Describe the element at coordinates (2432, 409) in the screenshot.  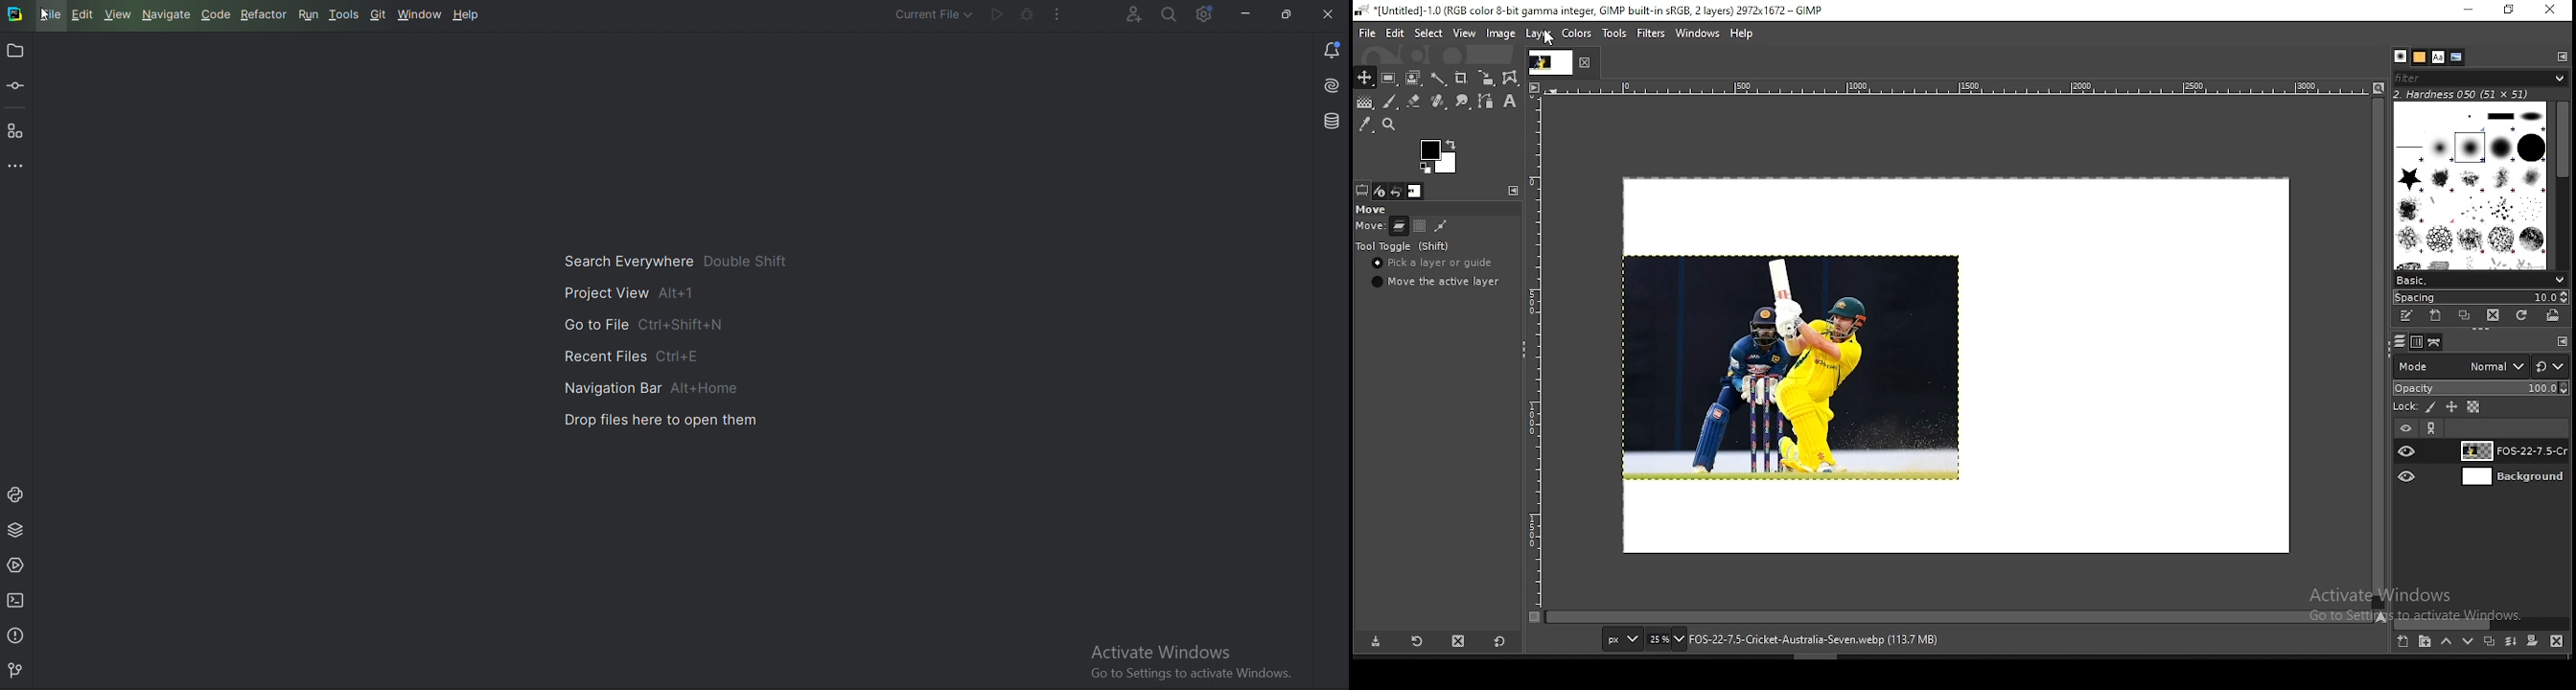
I see `lock pixels` at that location.